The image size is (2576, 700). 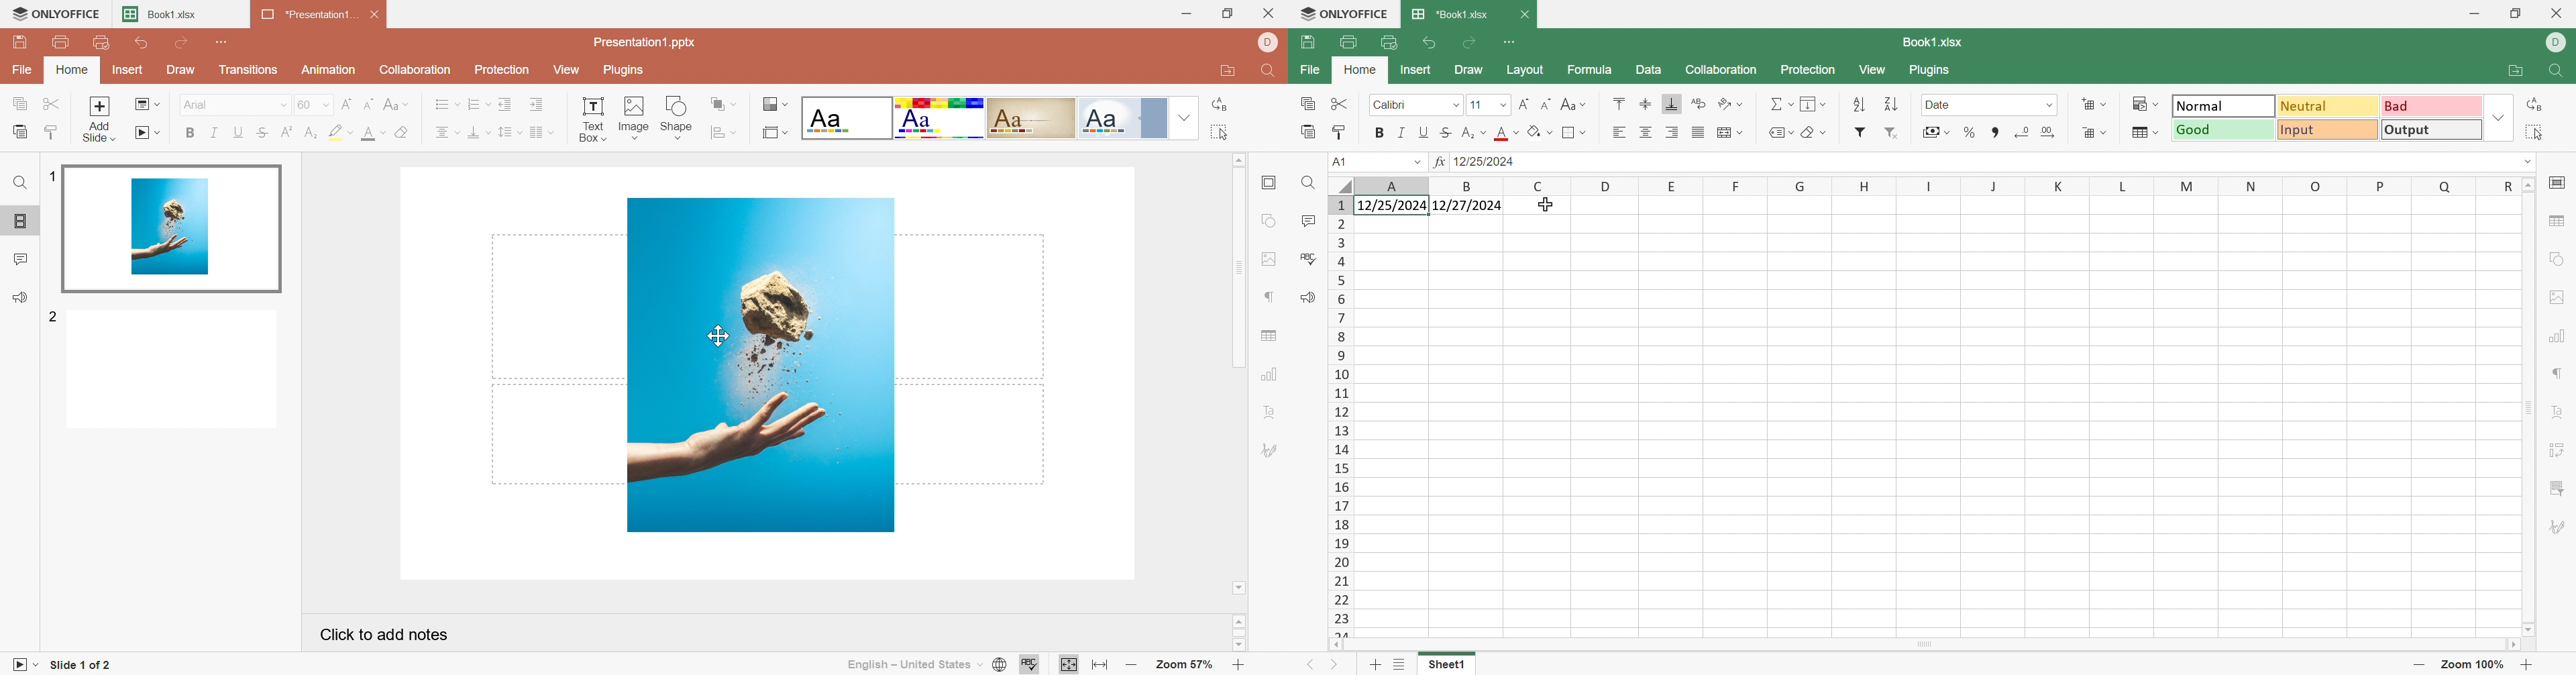 I want to click on Shape settings, so click(x=2557, y=261).